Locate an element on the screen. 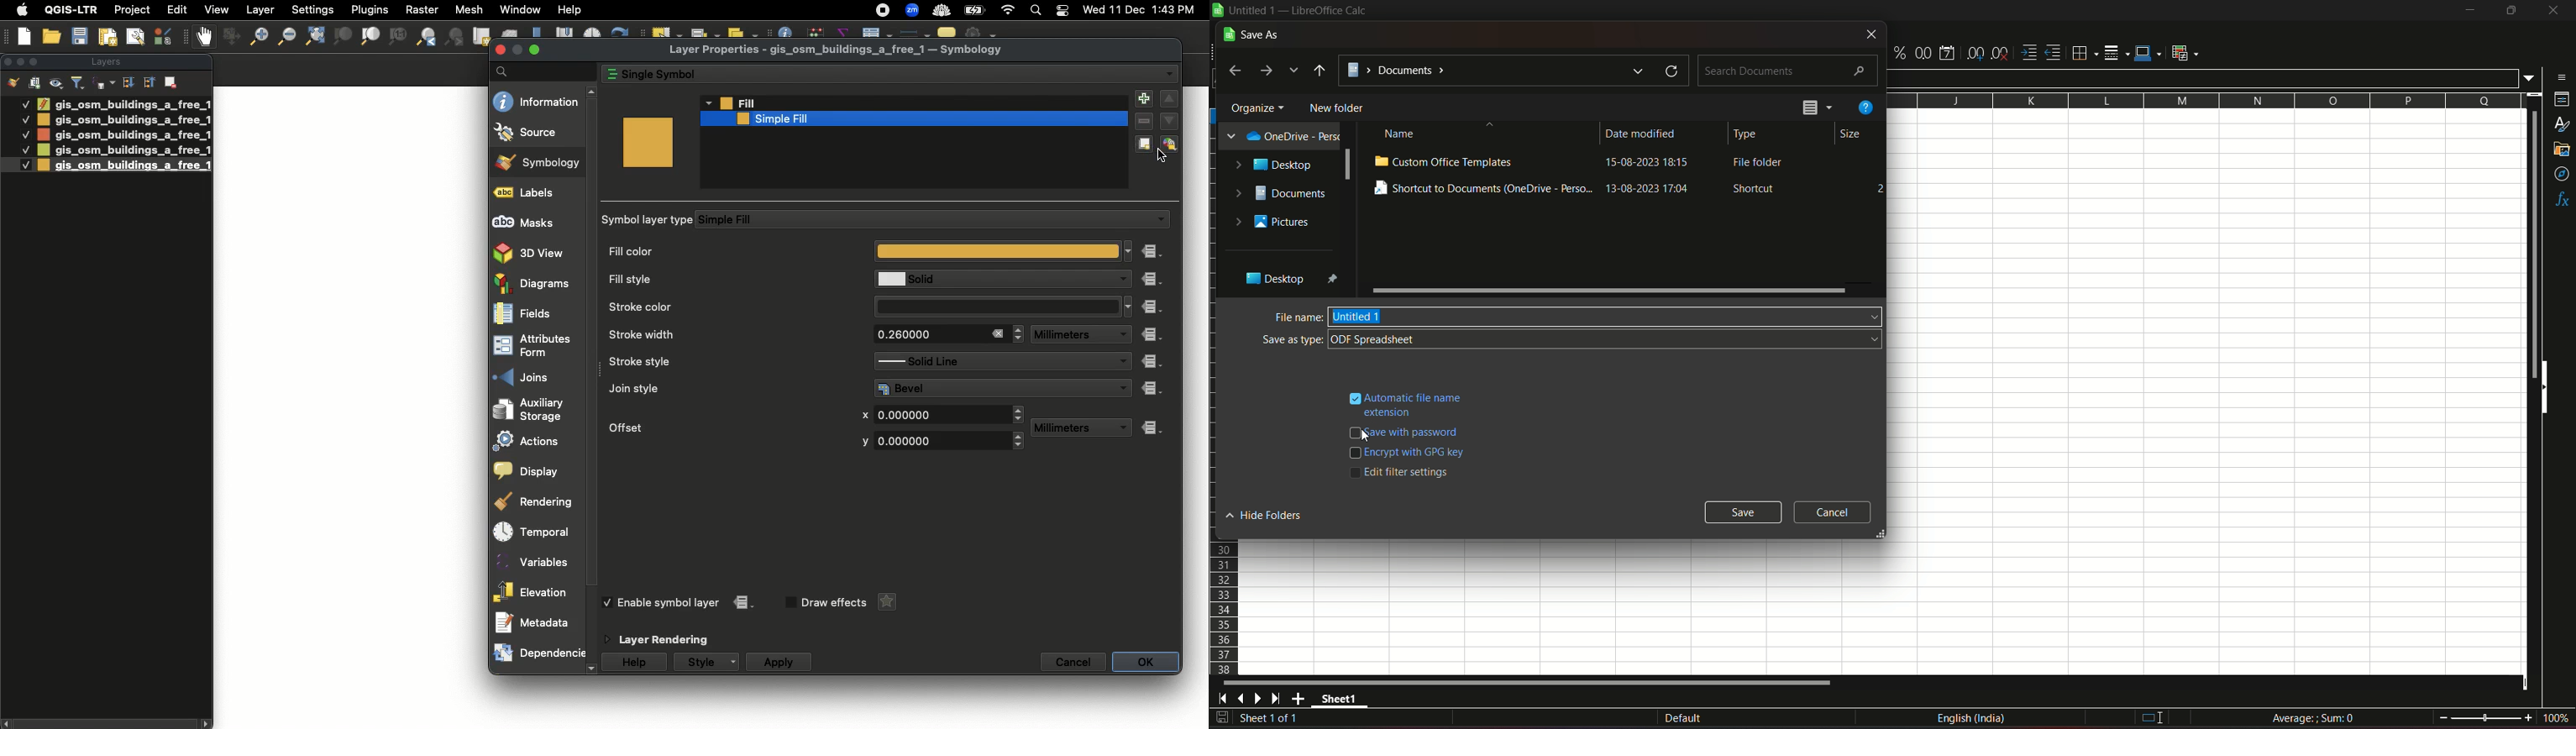 Image resolution: width=2576 pixels, height=756 pixels. Project is located at coordinates (132, 11).